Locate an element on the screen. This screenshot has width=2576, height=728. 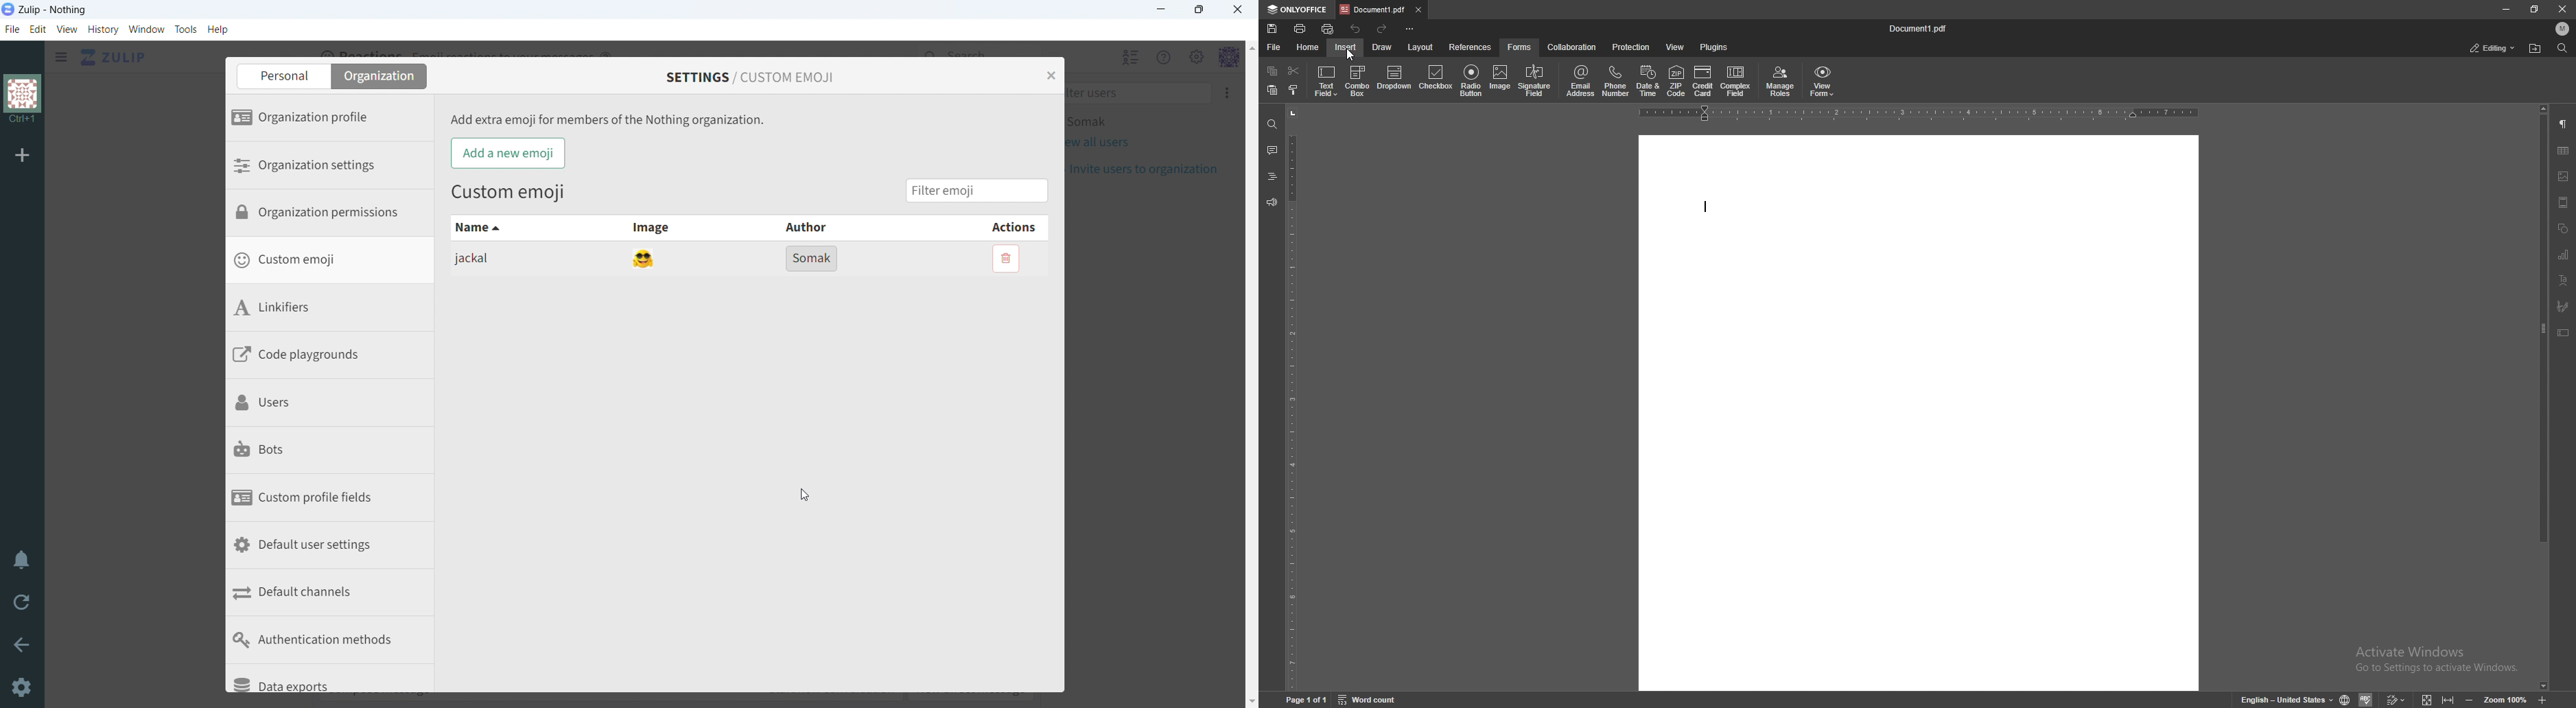
jackal is located at coordinates (523, 260).